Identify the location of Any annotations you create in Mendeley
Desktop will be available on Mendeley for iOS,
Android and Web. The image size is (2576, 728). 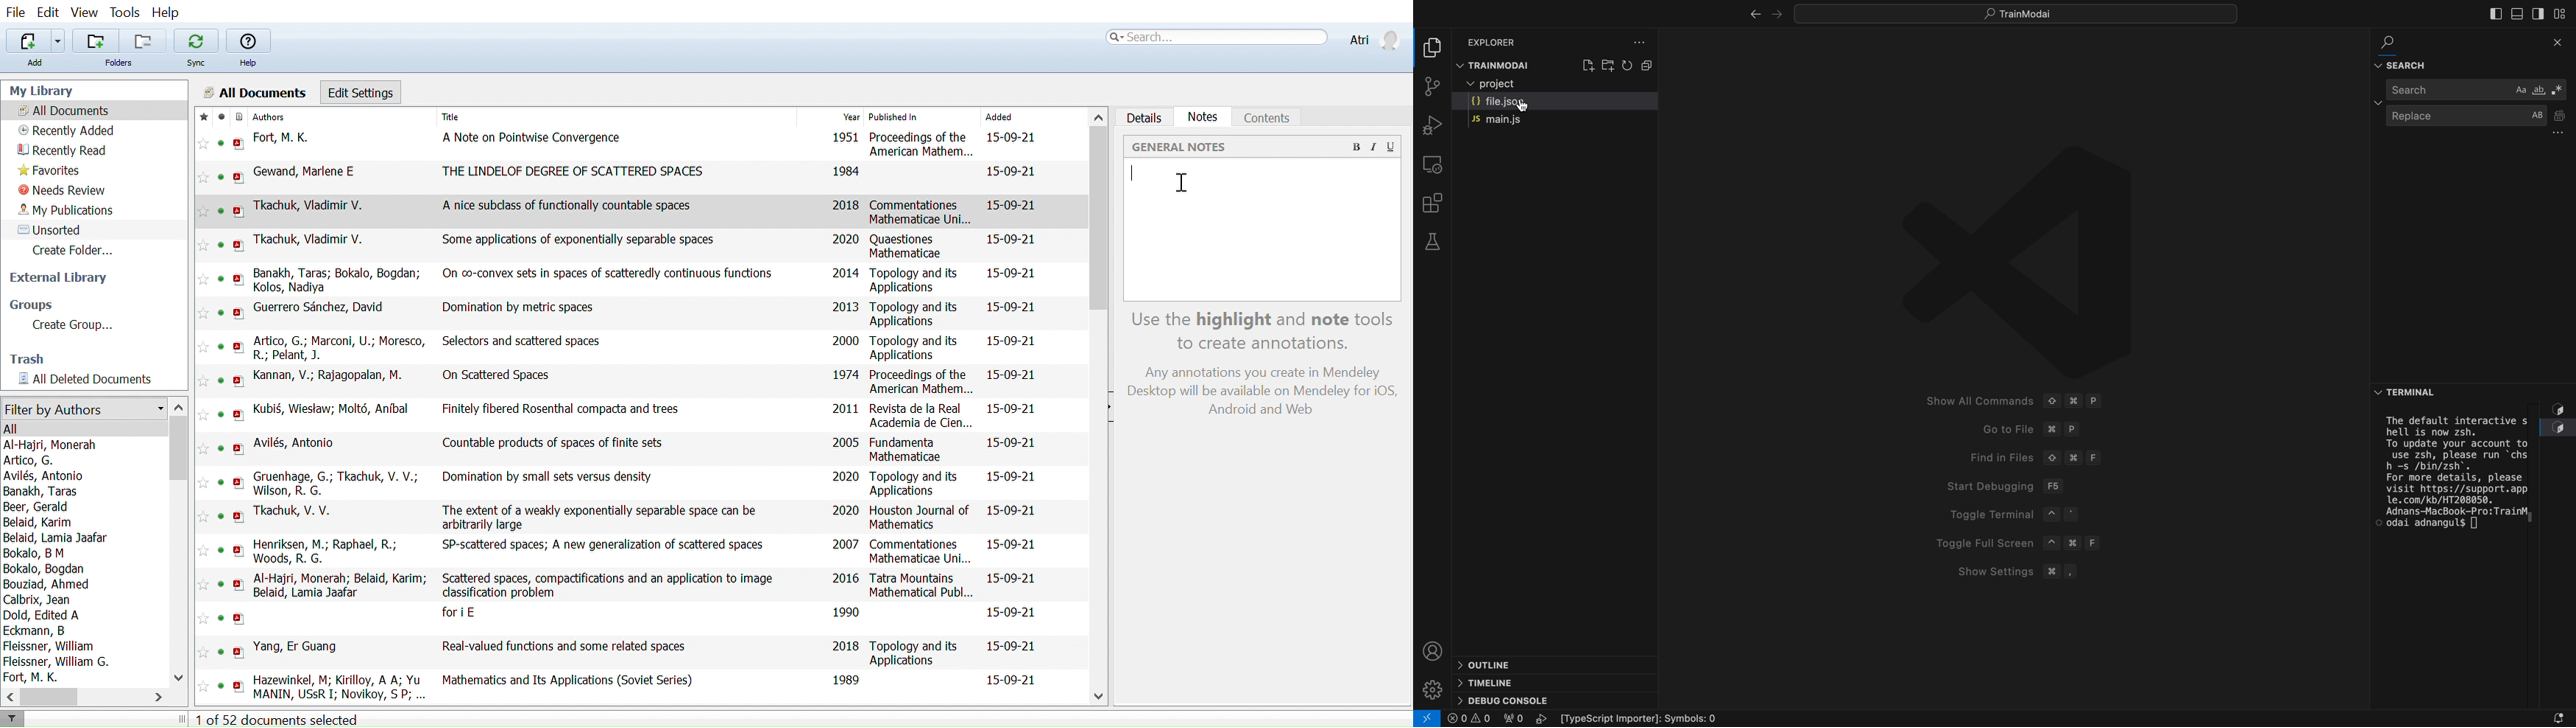
(1266, 391).